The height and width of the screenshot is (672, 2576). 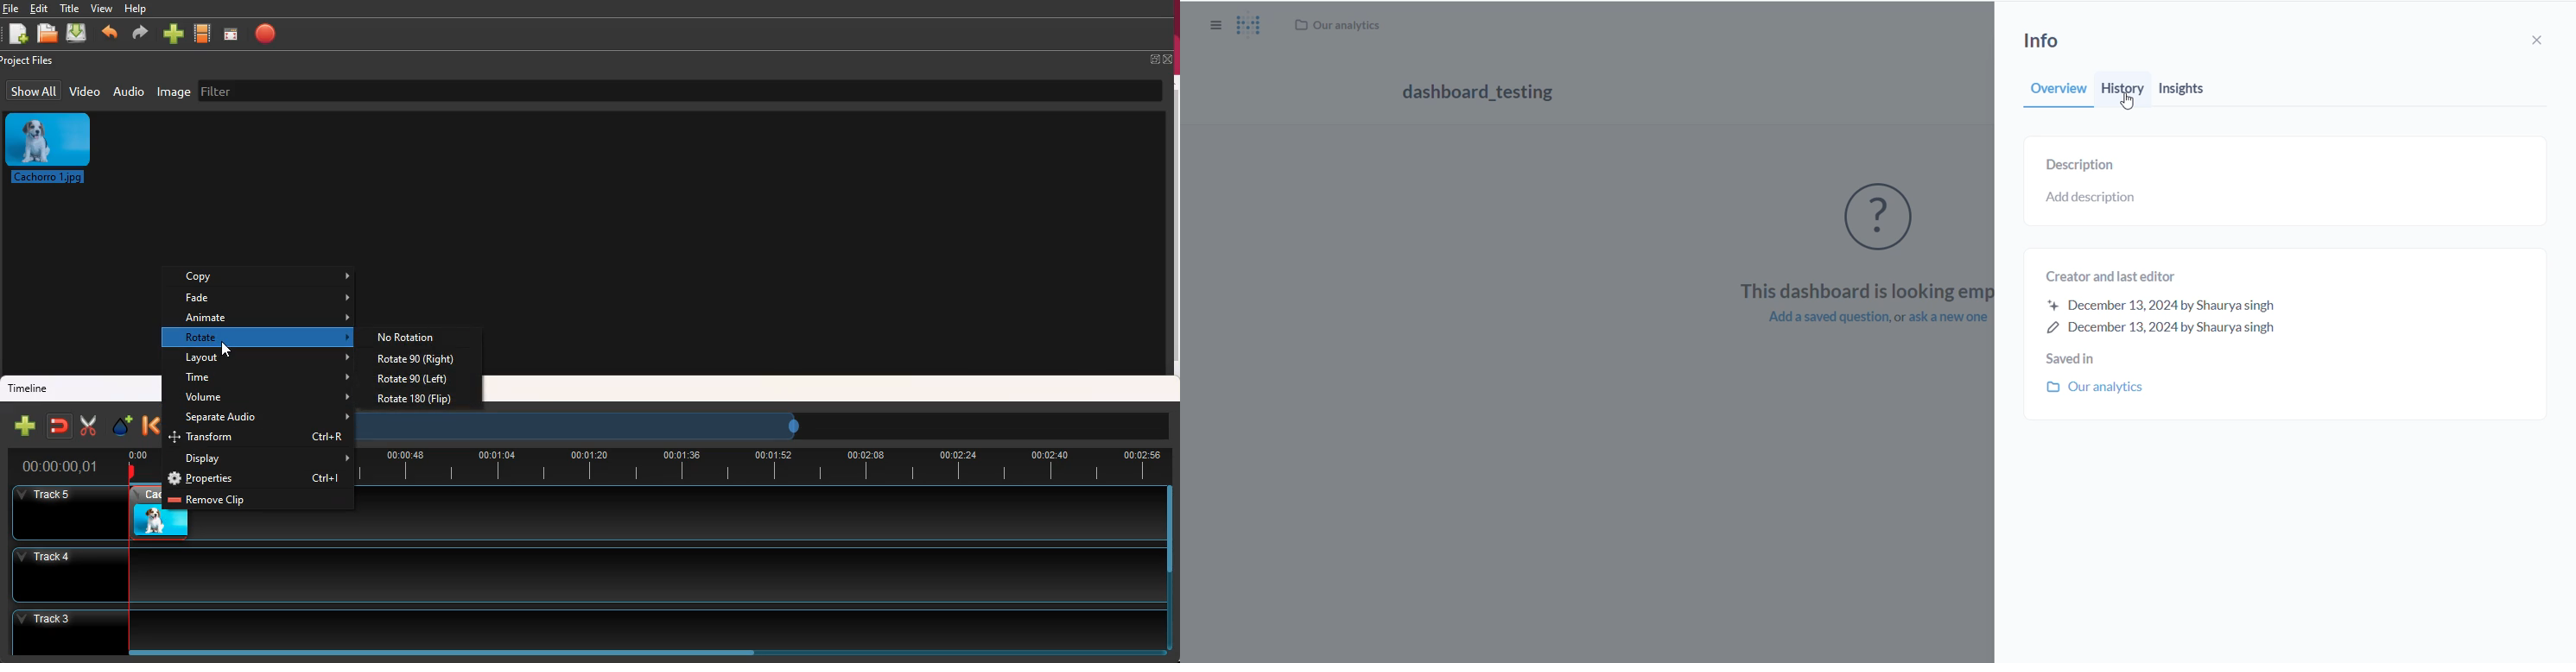 I want to click on effect, so click(x=121, y=425).